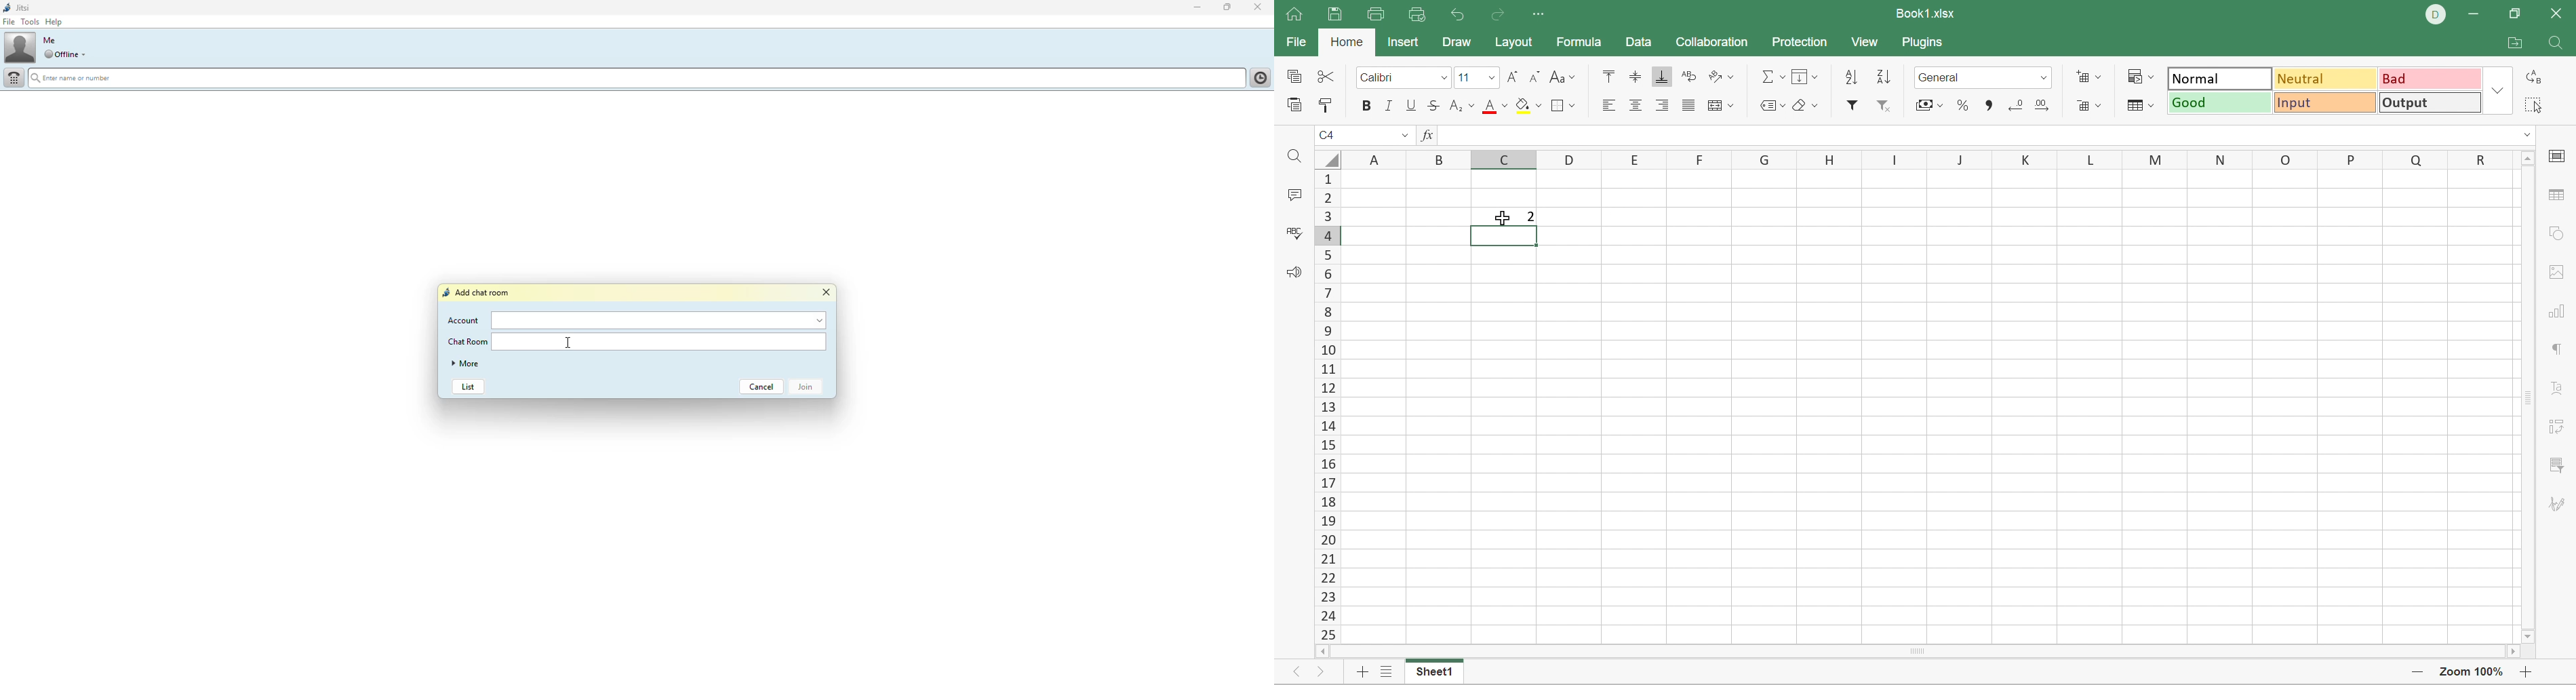 The image size is (2576, 700). What do you see at coordinates (2557, 13) in the screenshot?
I see `Close` at bounding box center [2557, 13].